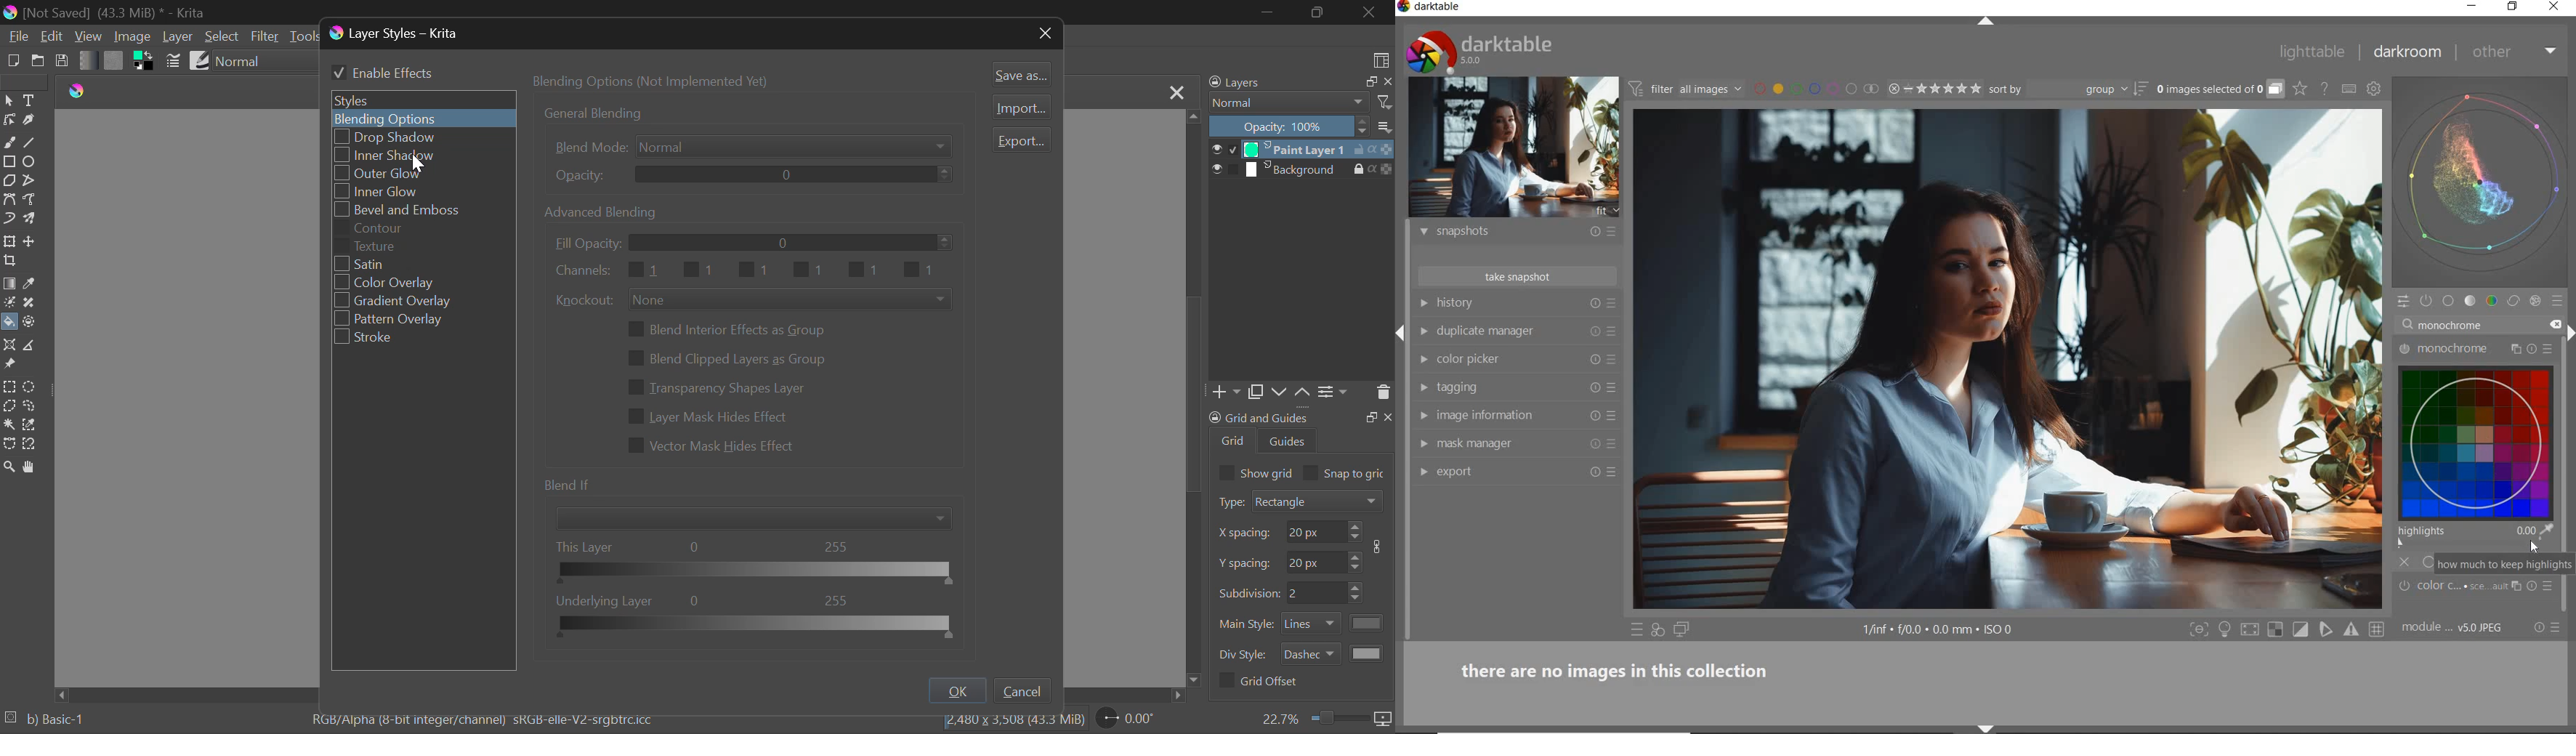 This screenshot has width=2576, height=756. I want to click on File, so click(17, 39).